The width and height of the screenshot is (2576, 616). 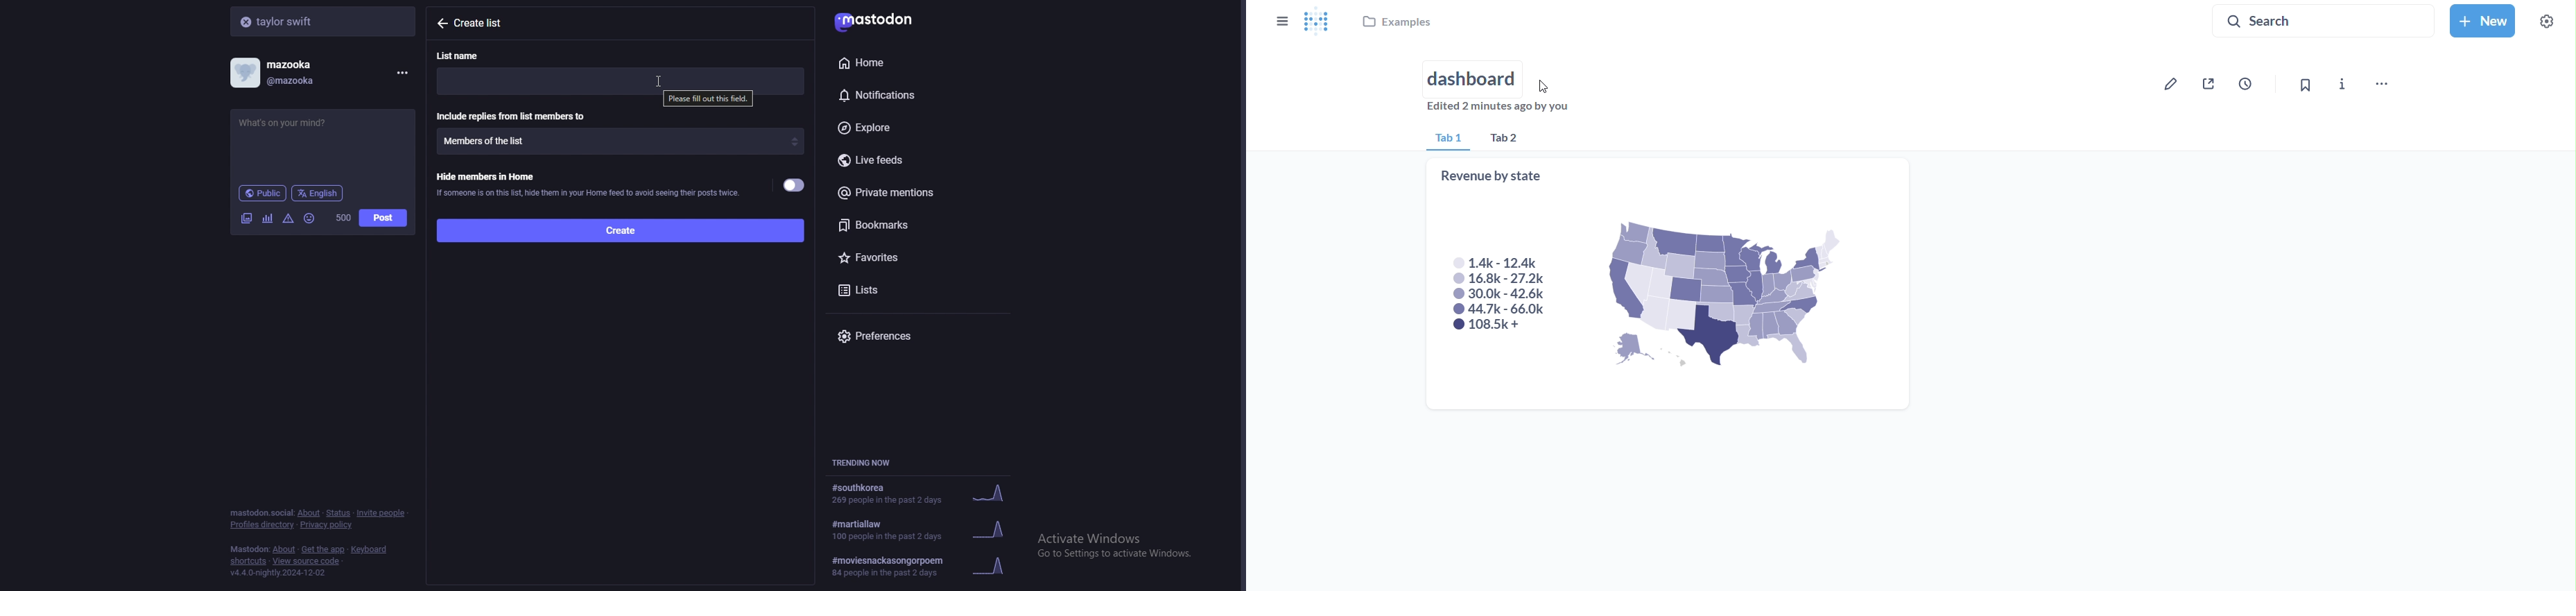 What do you see at coordinates (289, 218) in the screenshot?
I see `warning` at bounding box center [289, 218].